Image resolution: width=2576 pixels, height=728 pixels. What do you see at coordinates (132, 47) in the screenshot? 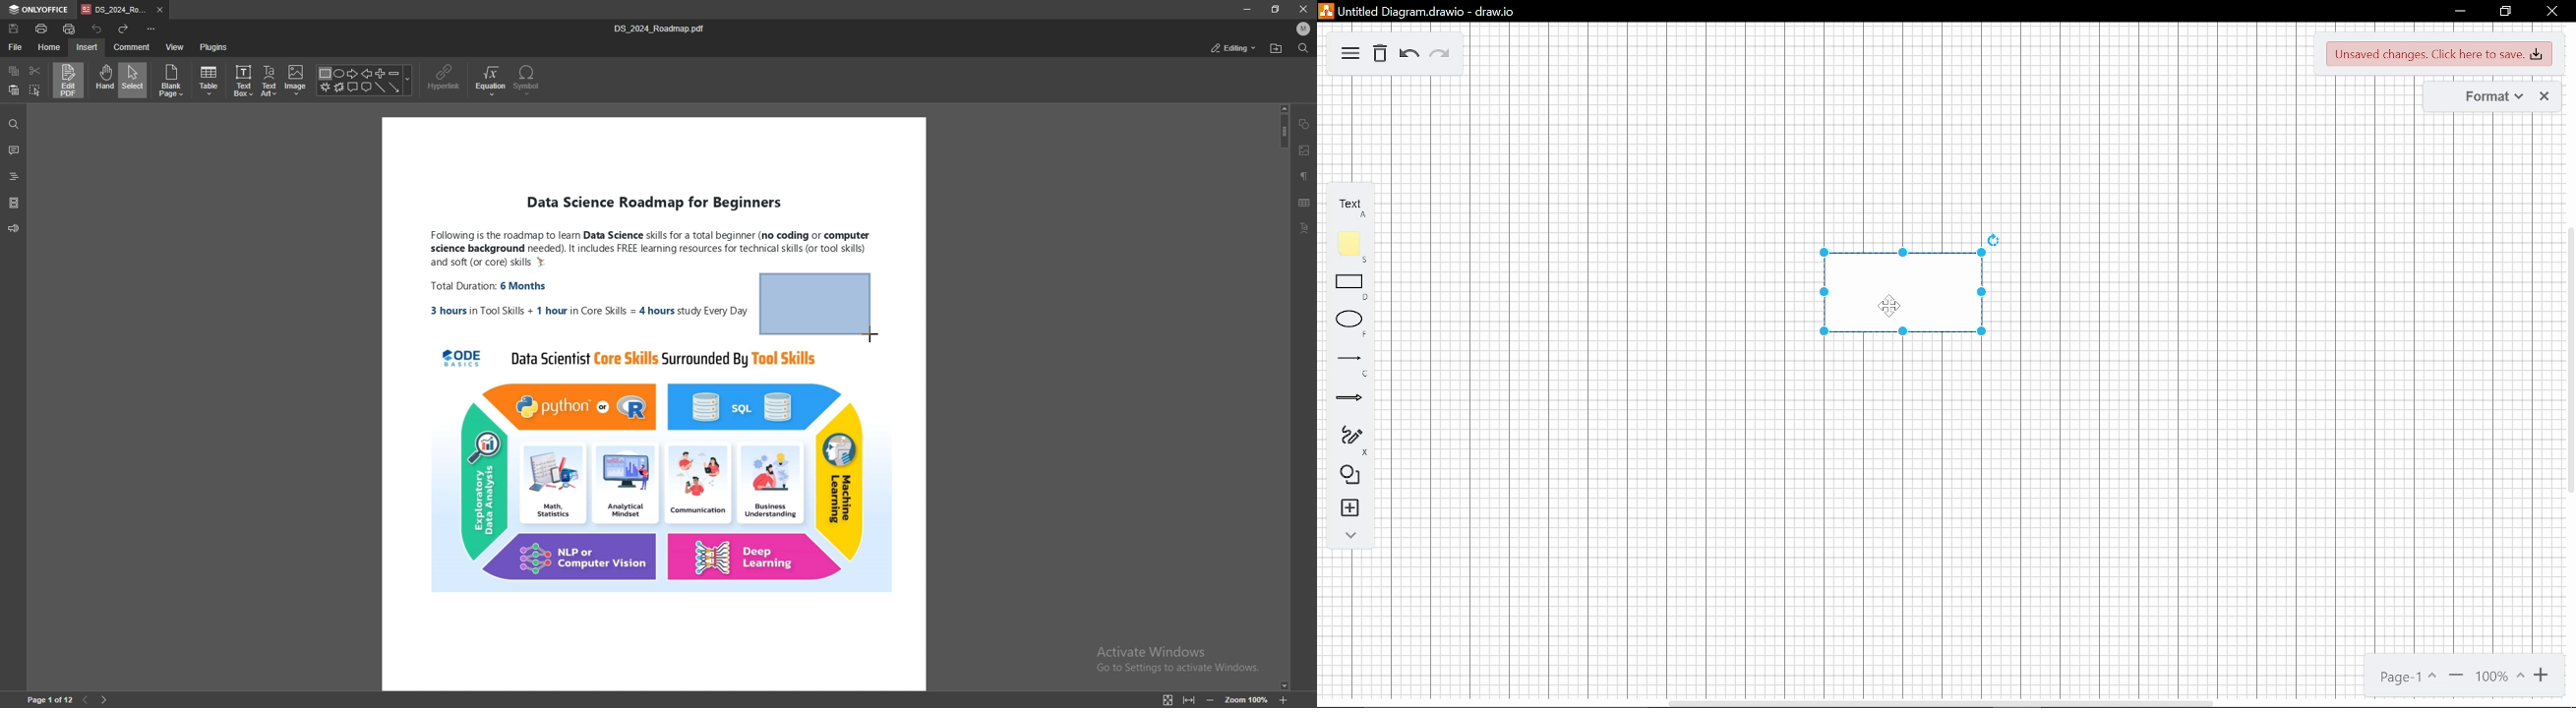
I see `comment` at bounding box center [132, 47].